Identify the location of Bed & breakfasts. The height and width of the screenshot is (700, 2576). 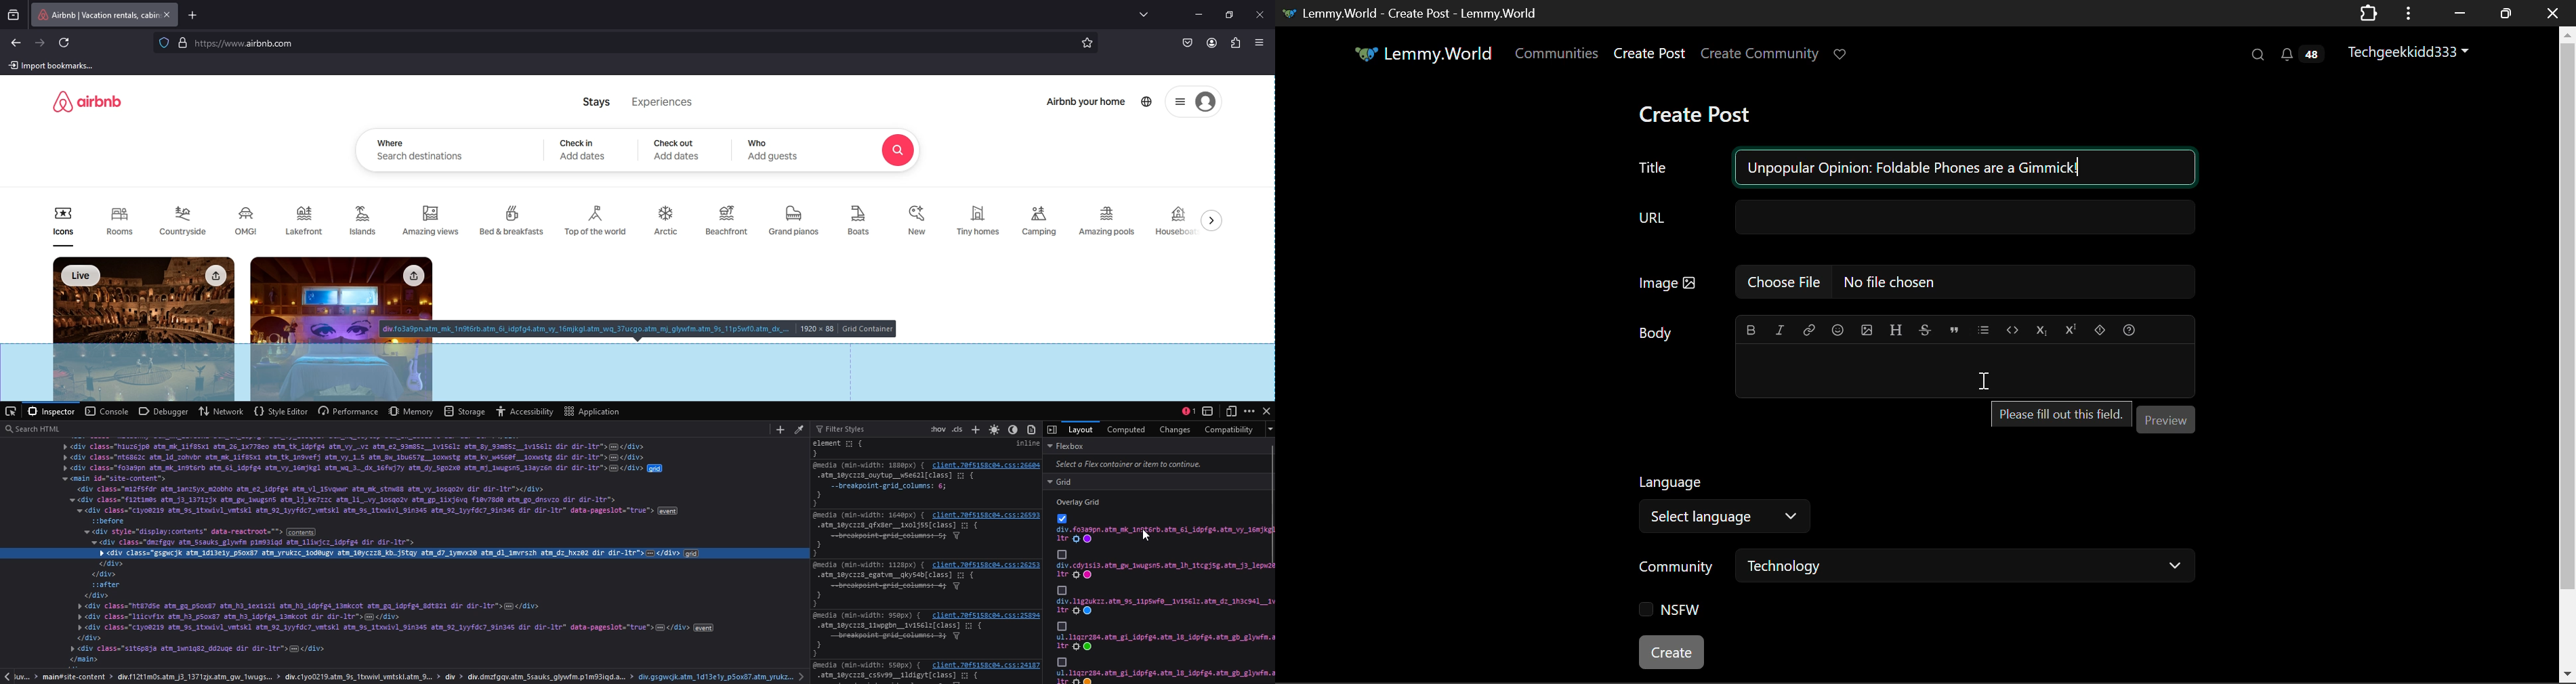
(514, 218).